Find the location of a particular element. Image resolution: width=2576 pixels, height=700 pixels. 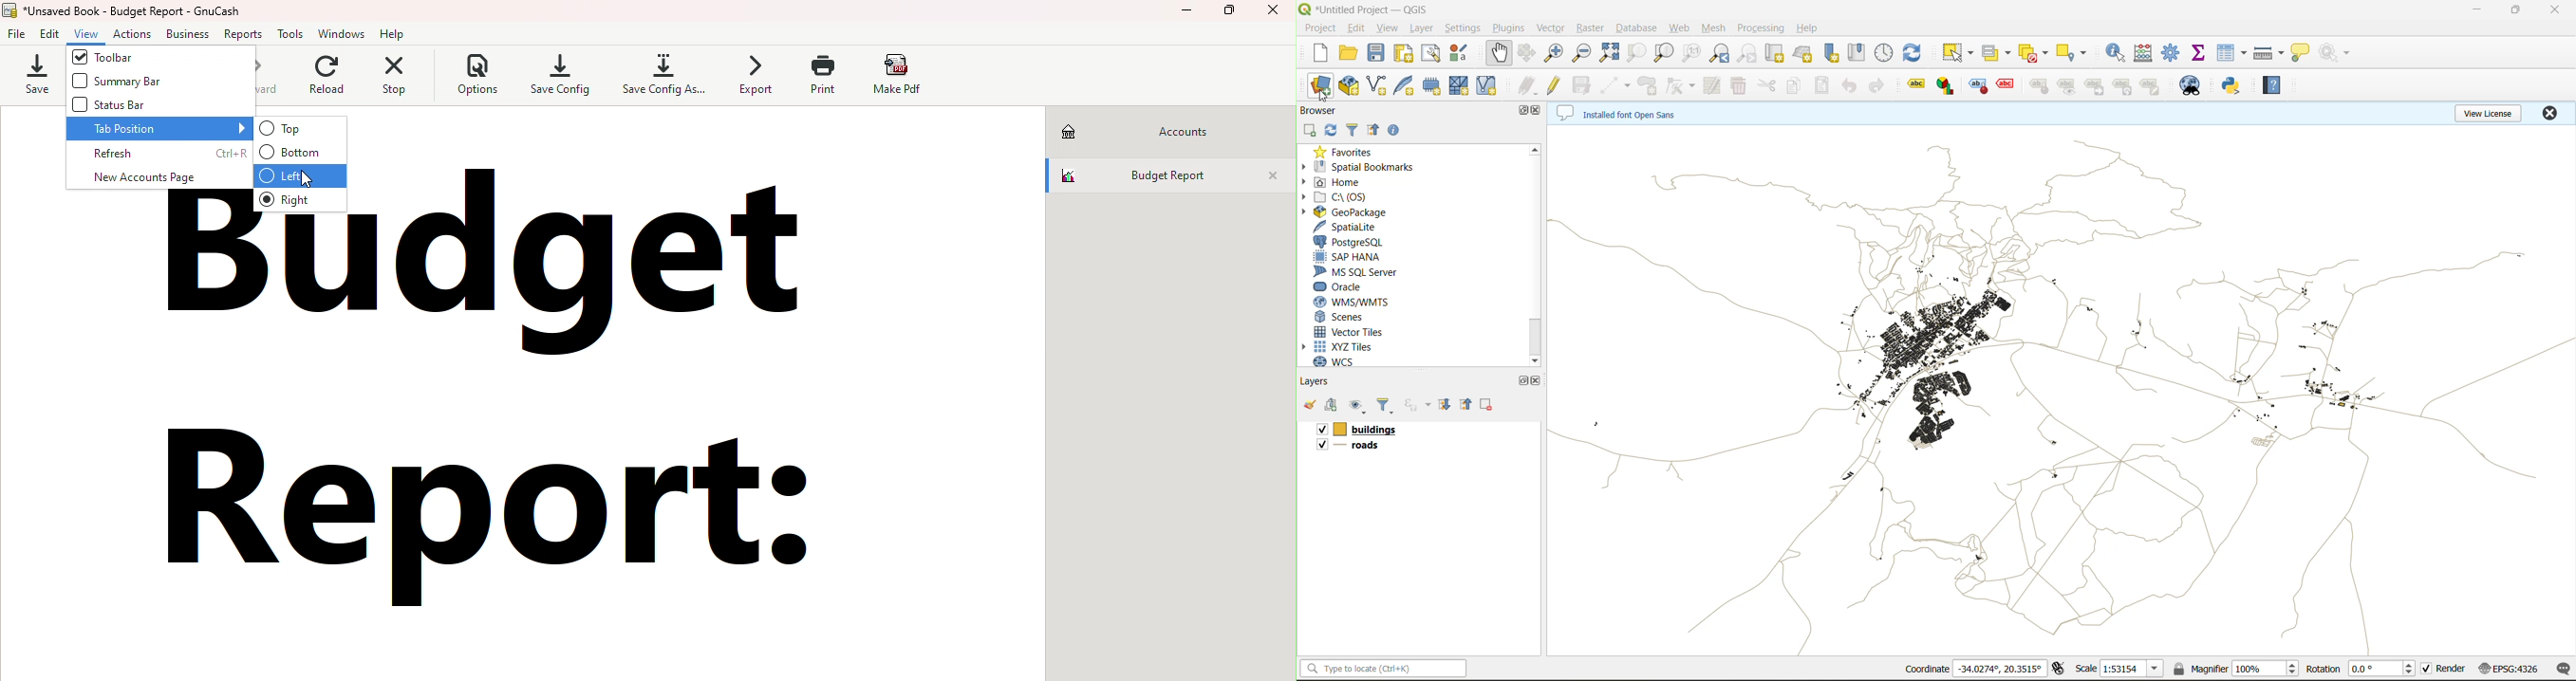

zoom native is located at coordinates (1692, 55).